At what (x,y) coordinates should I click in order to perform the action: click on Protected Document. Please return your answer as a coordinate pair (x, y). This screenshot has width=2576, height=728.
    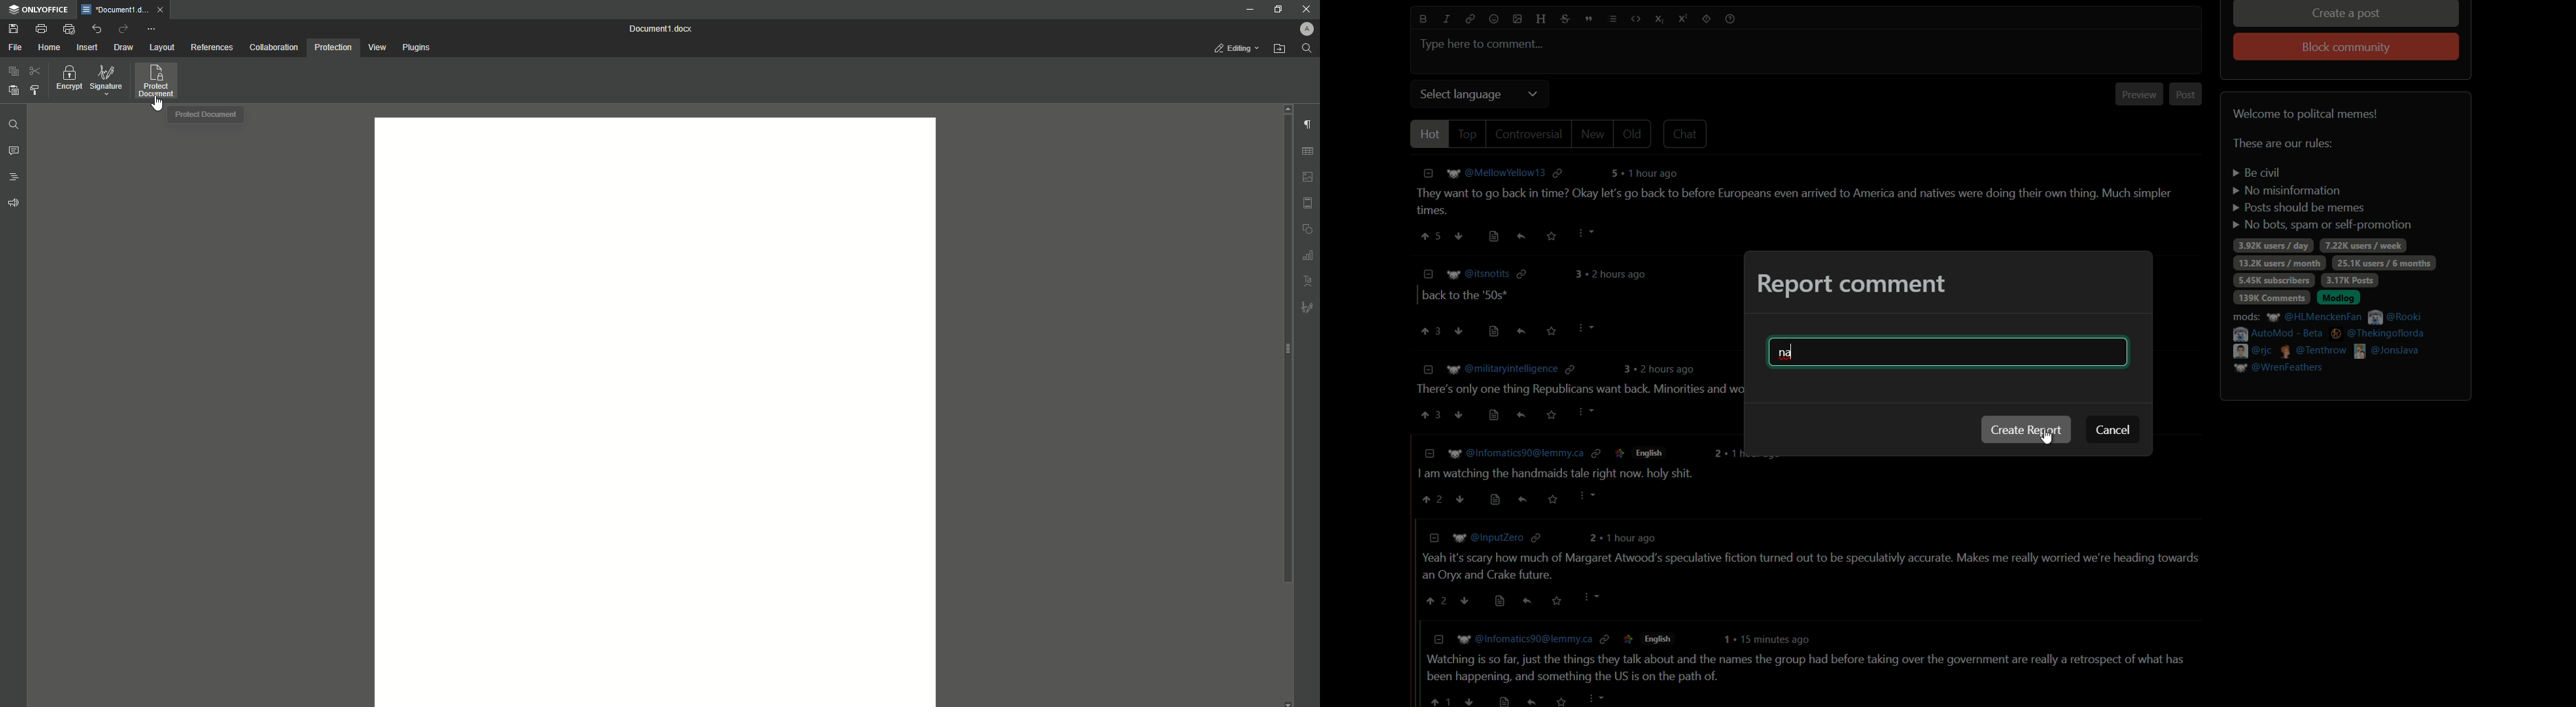
    Looking at the image, I should click on (205, 114).